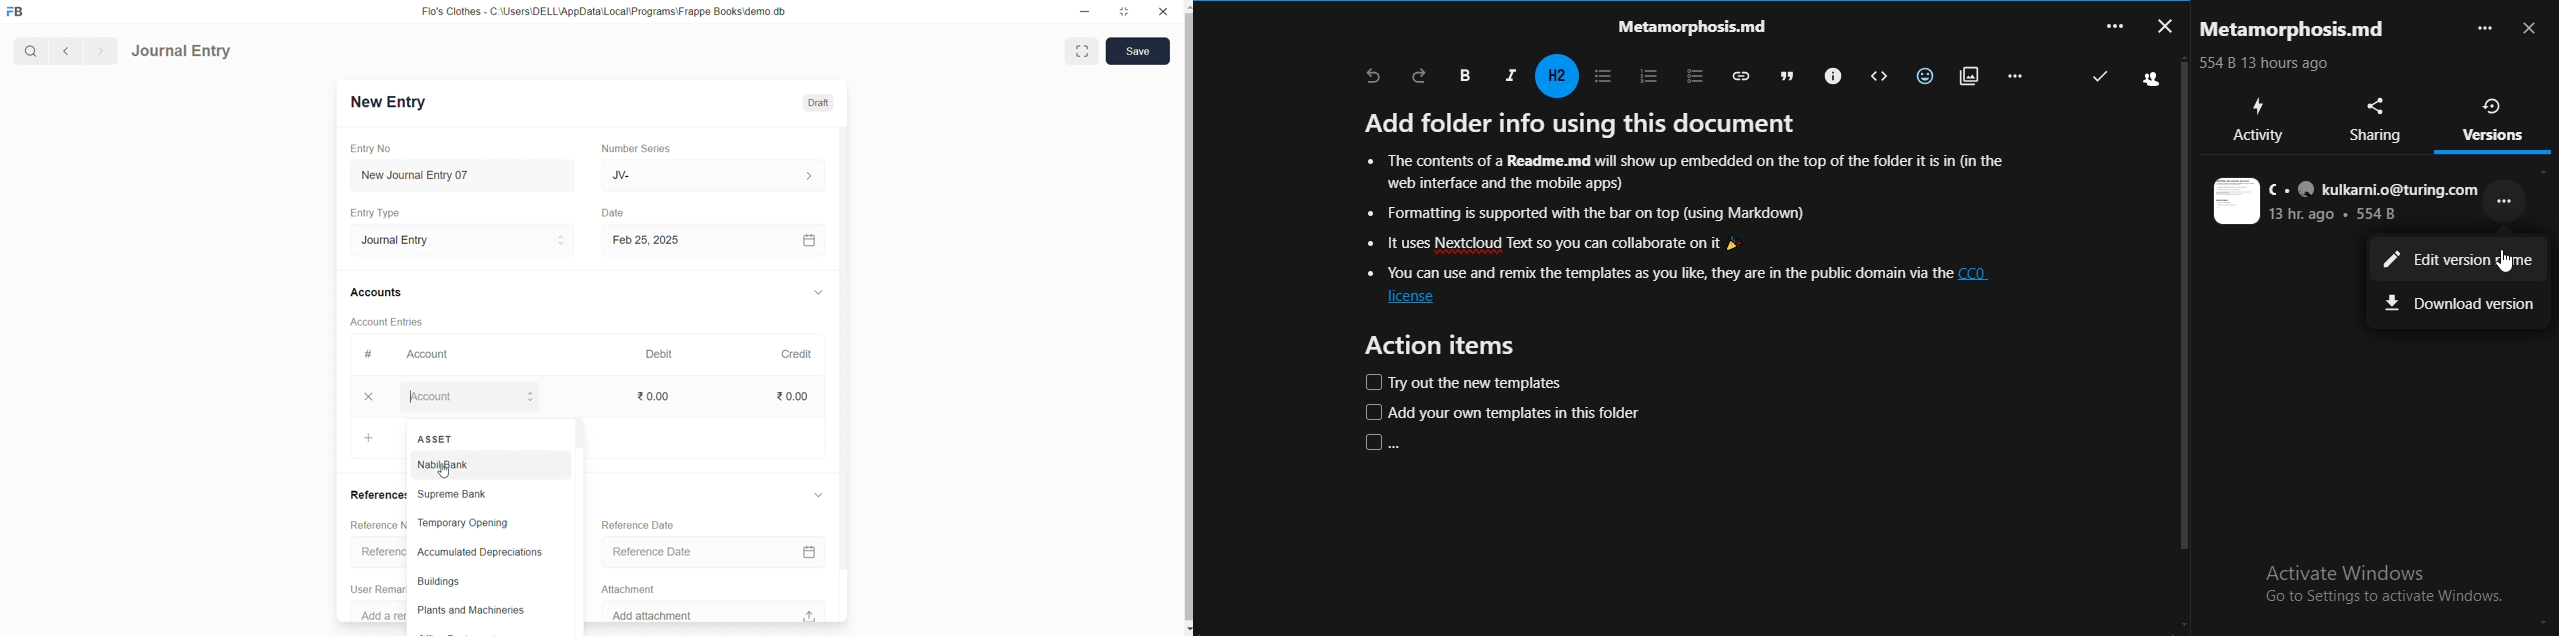  I want to click on ..., so click(2113, 25).